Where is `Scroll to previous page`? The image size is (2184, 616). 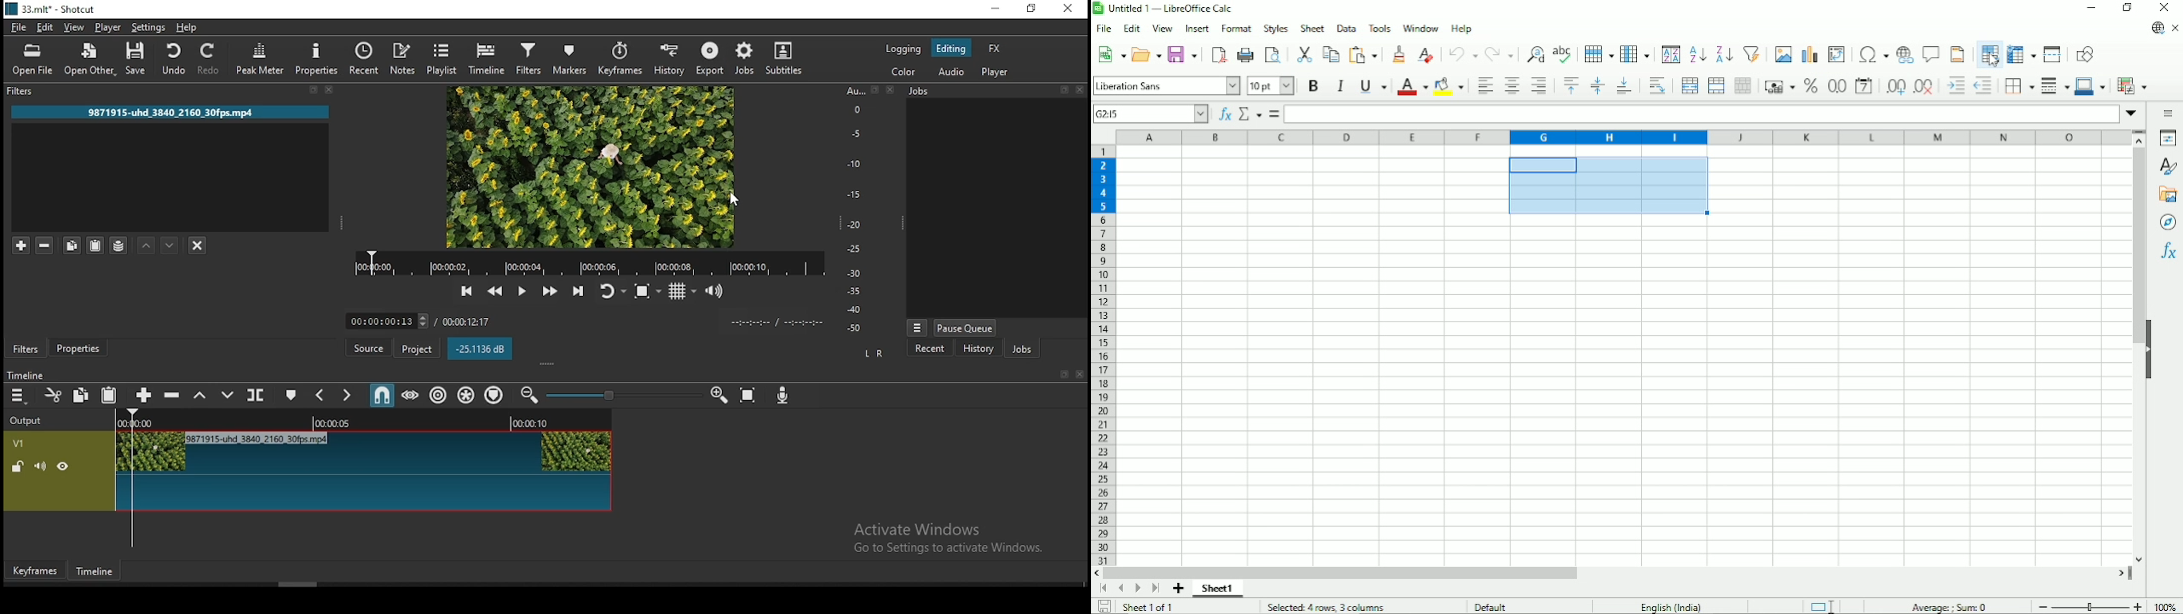
Scroll to previous page is located at coordinates (1120, 589).